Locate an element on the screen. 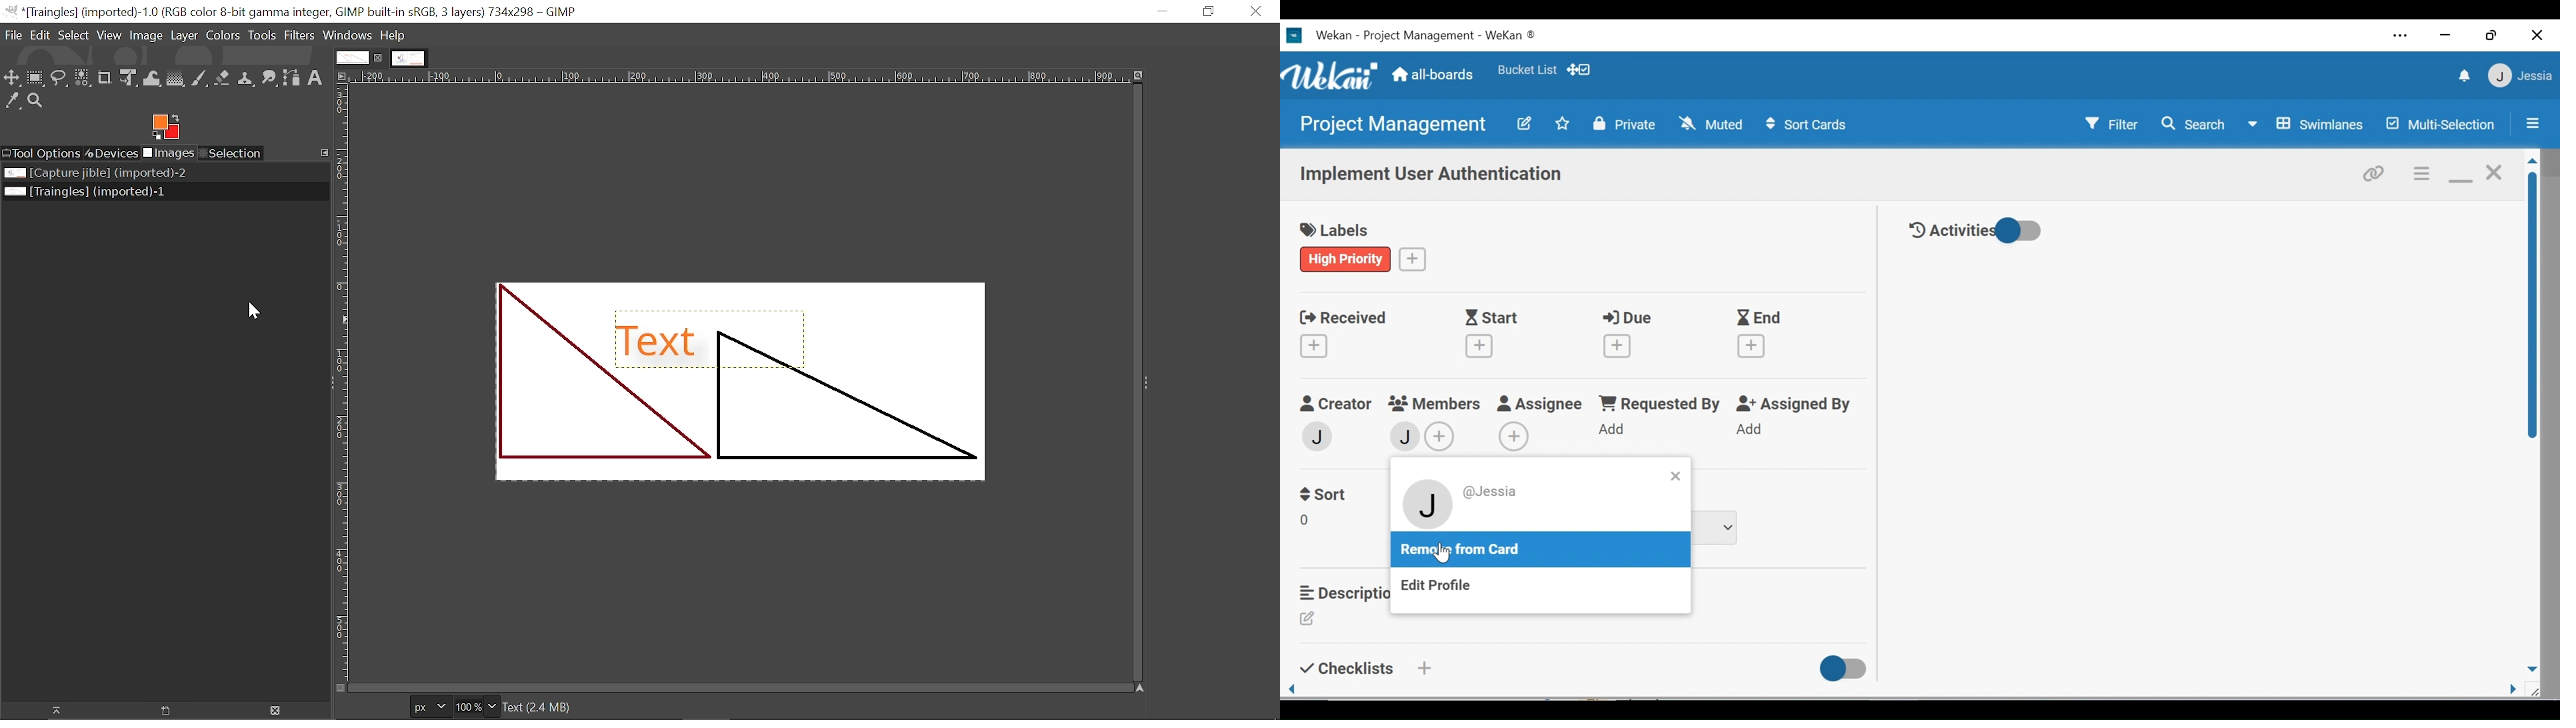 The image size is (2576, 728). options is located at coordinates (2420, 173).